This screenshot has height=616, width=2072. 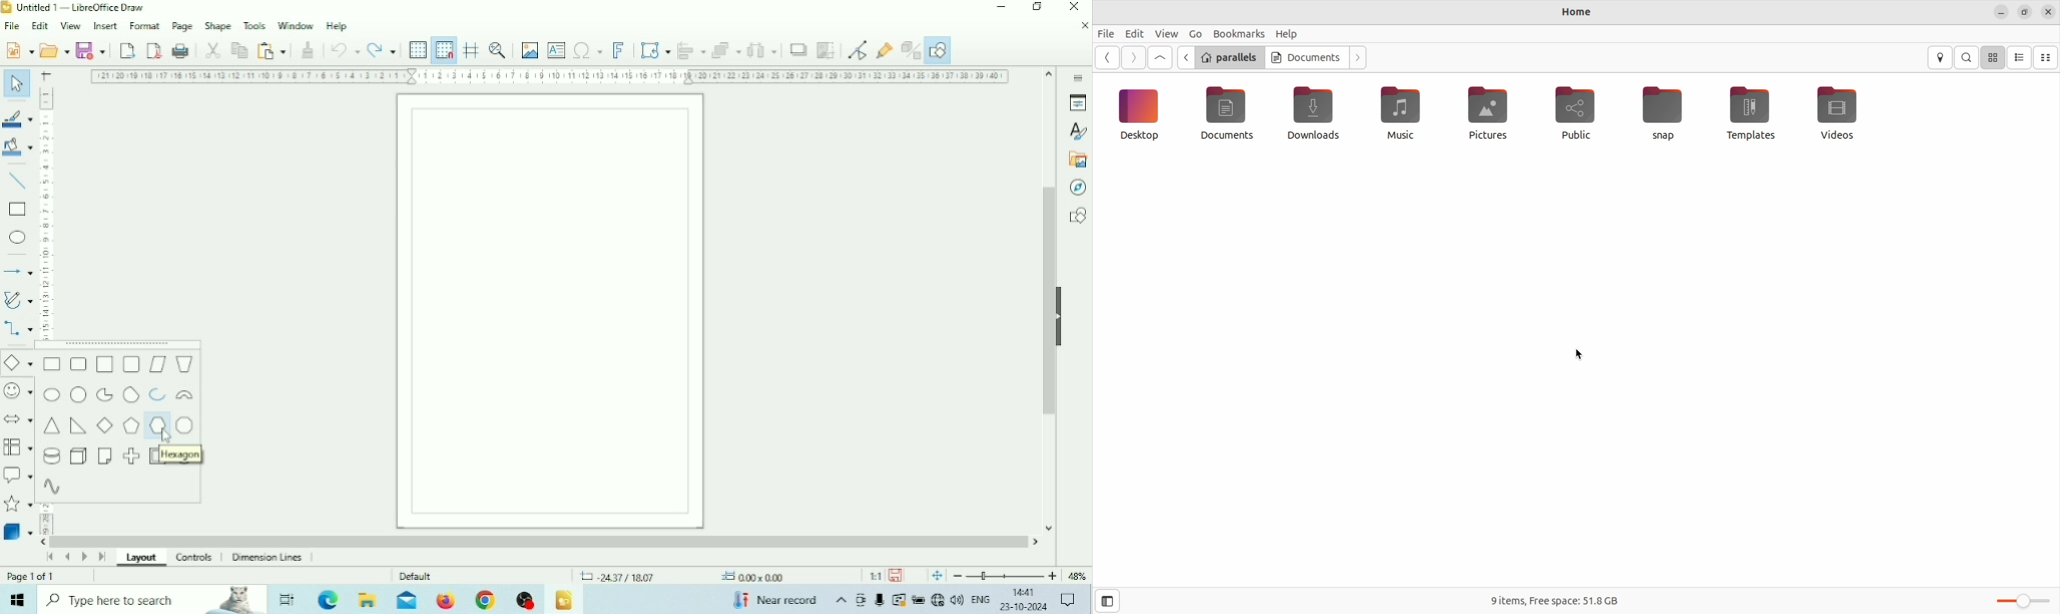 What do you see at coordinates (551, 77) in the screenshot?
I see `Horizontal scale` at bounding box center [551, 77].